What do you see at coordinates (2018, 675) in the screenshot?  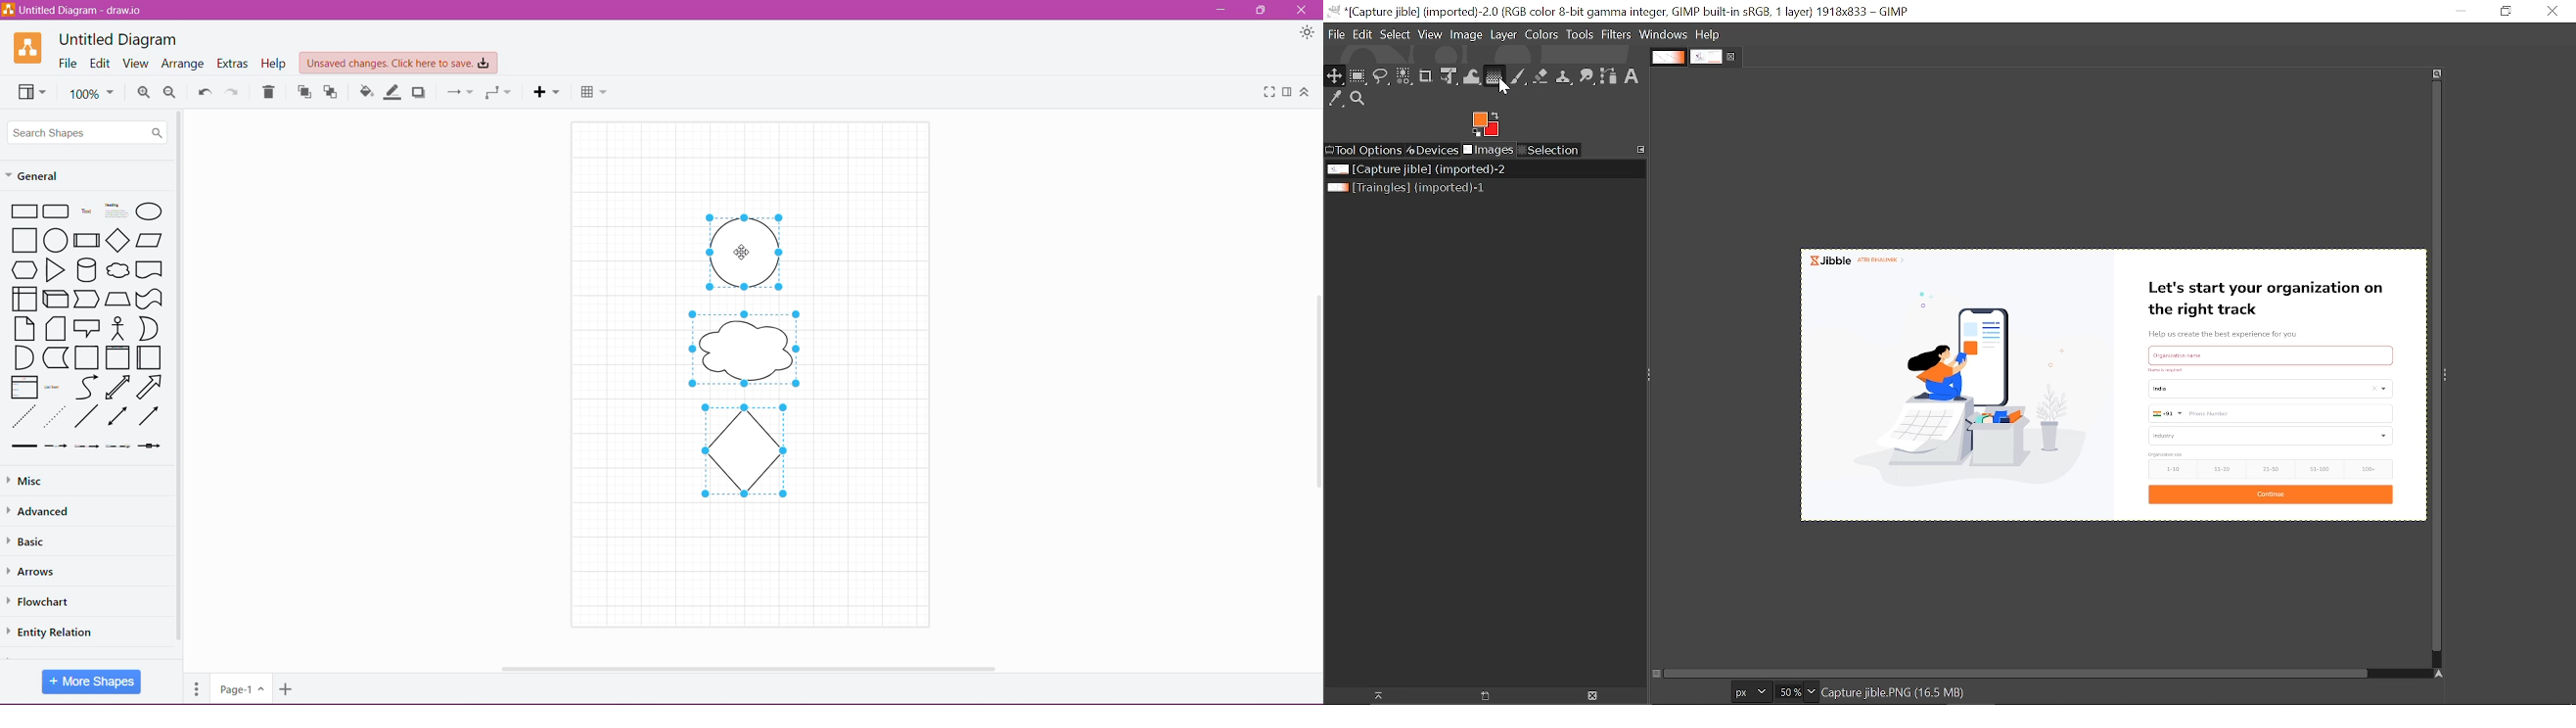 I see `Horizontal scrollbar` at bounding box center [2018, 675].